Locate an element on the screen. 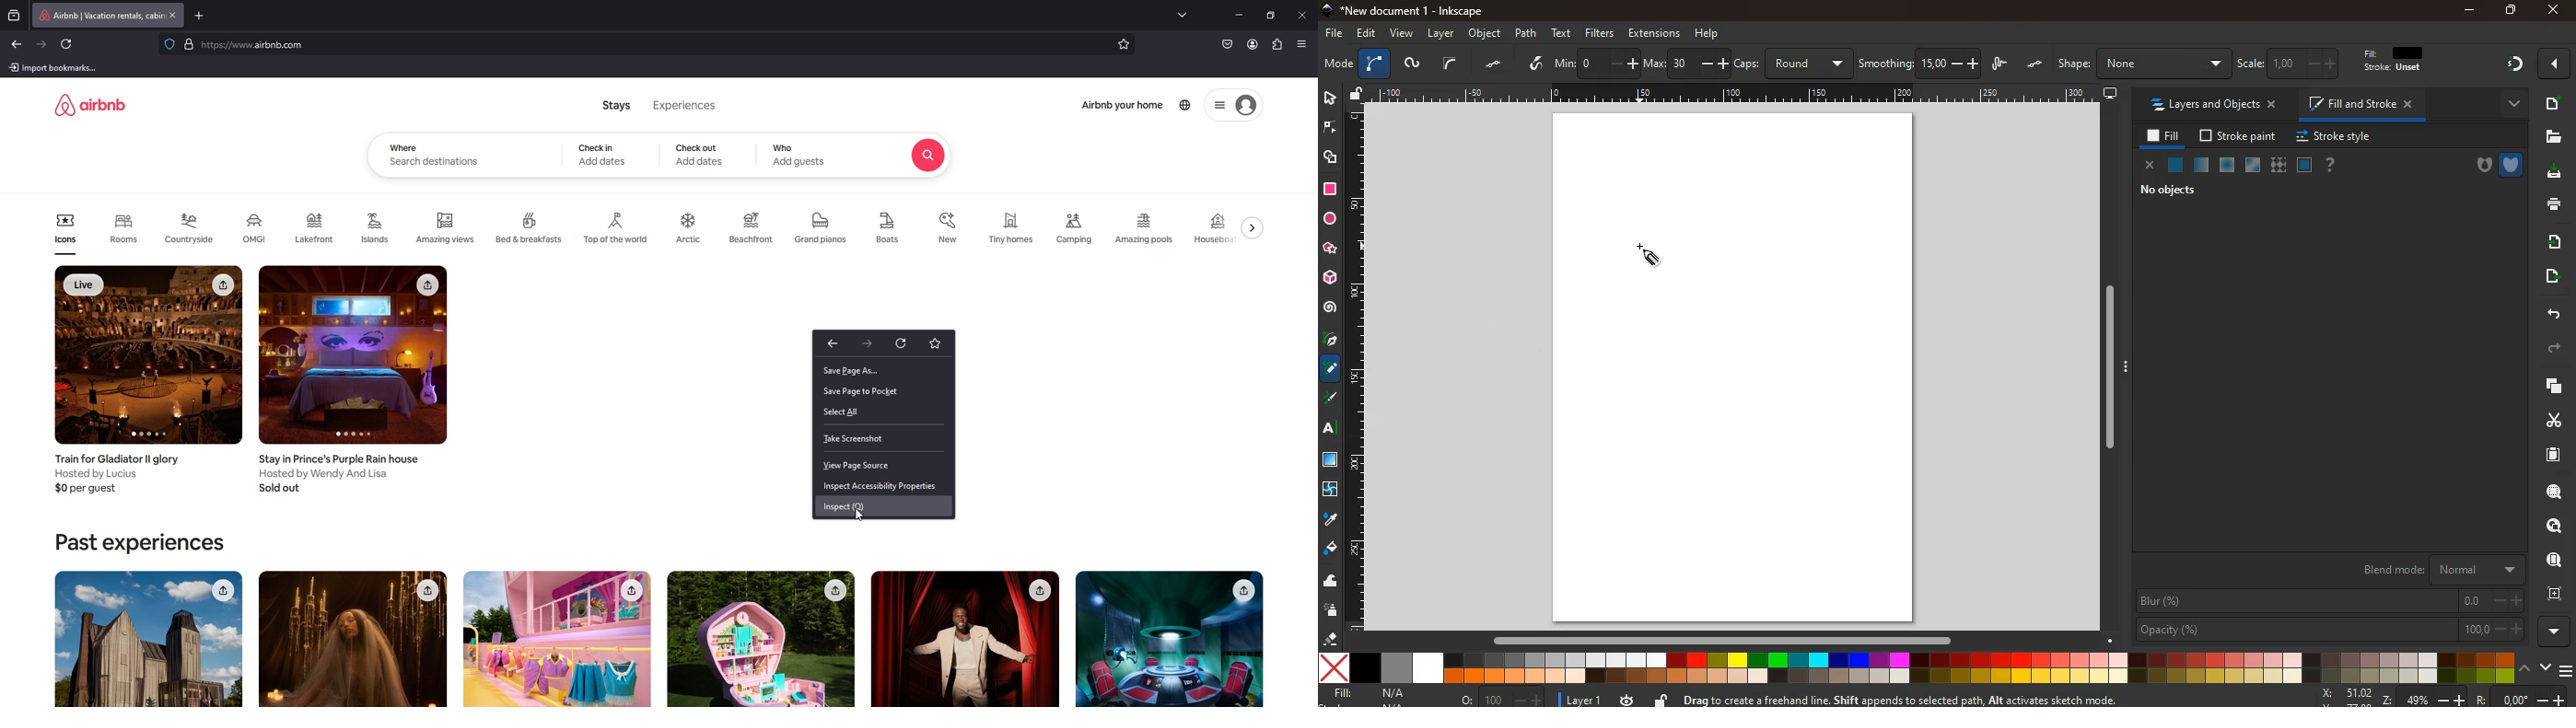  resize is located at coordinates (1272, 16).